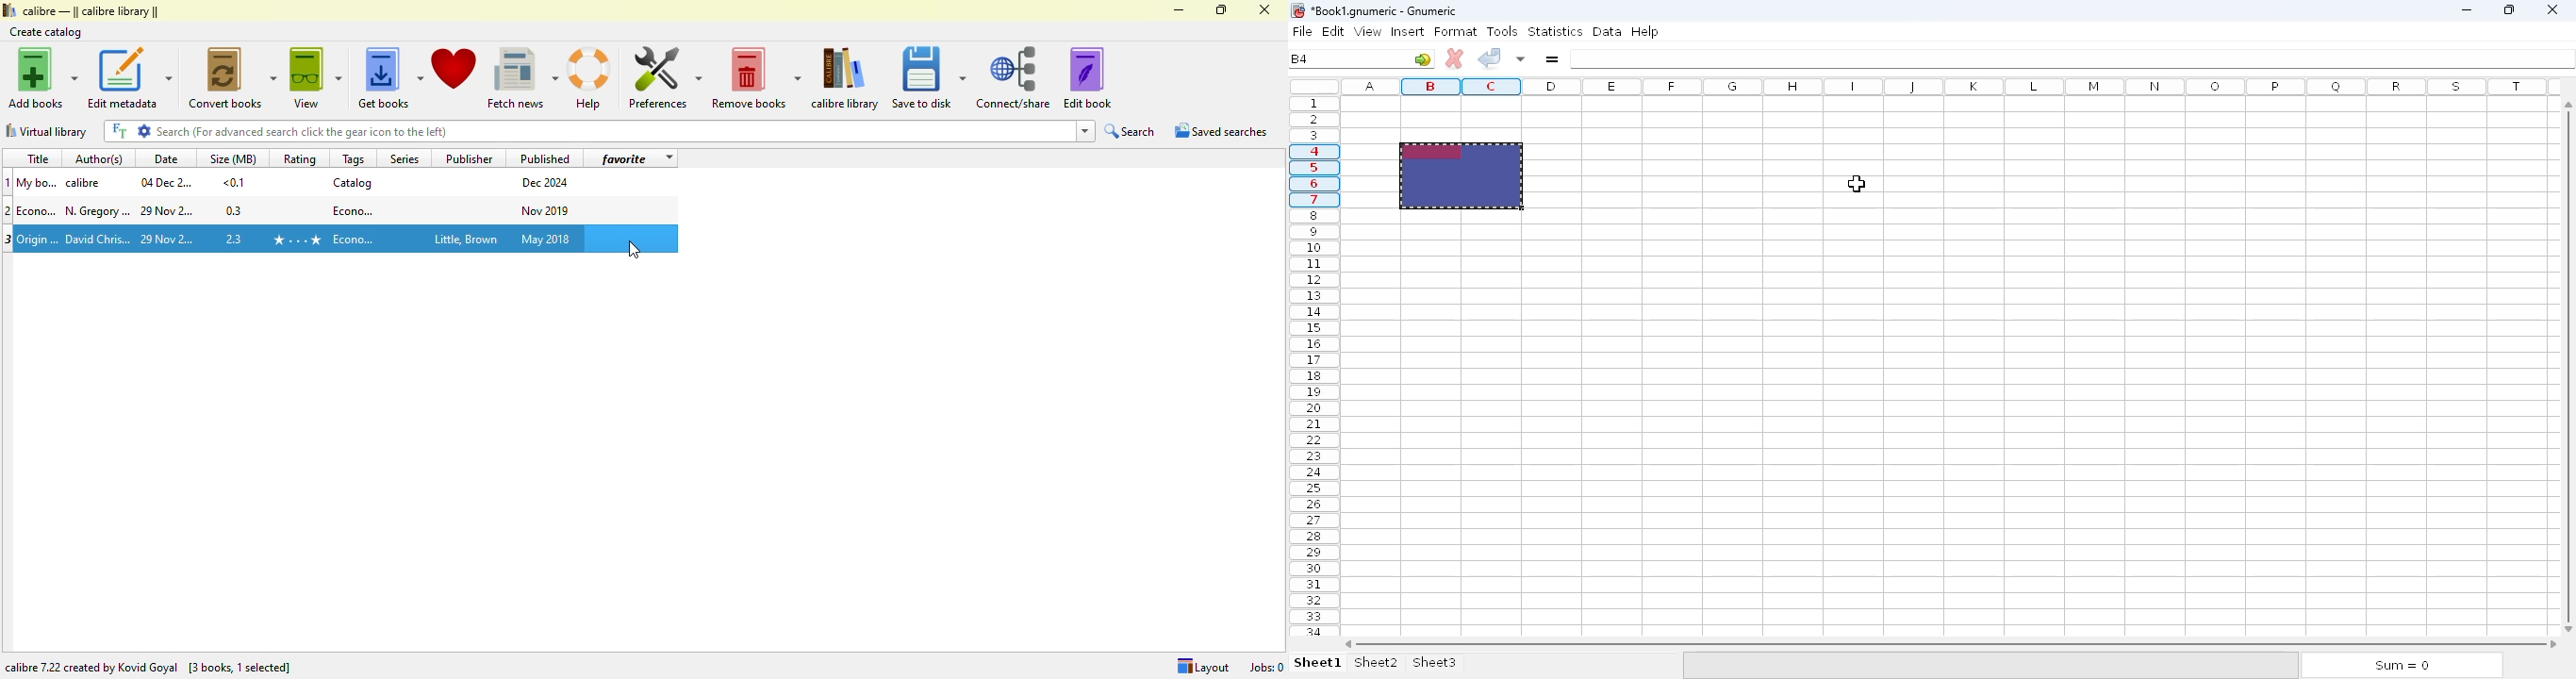 The image size is (2576, 700). Describe the element at coordinates (1334, 30) in the screenshot. I see `edit` at that location.